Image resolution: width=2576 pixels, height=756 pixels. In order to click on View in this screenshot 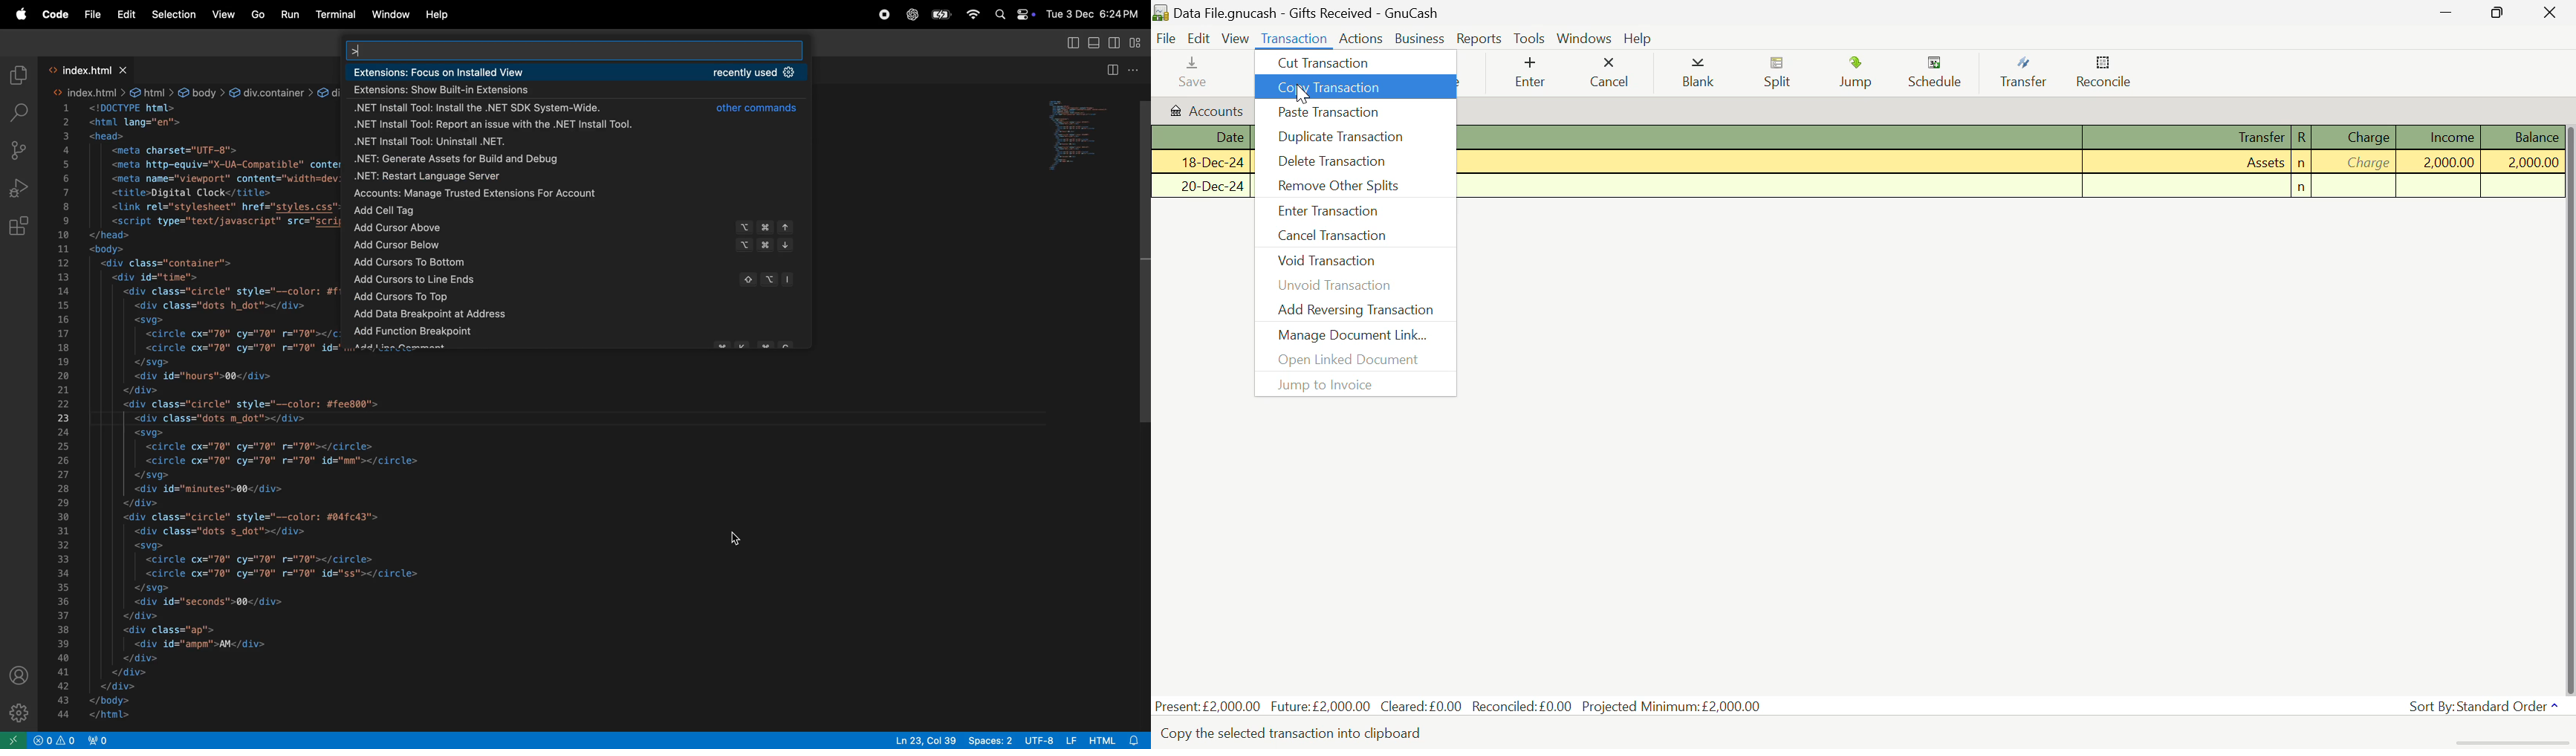, I will do `click(1236, 37)`.